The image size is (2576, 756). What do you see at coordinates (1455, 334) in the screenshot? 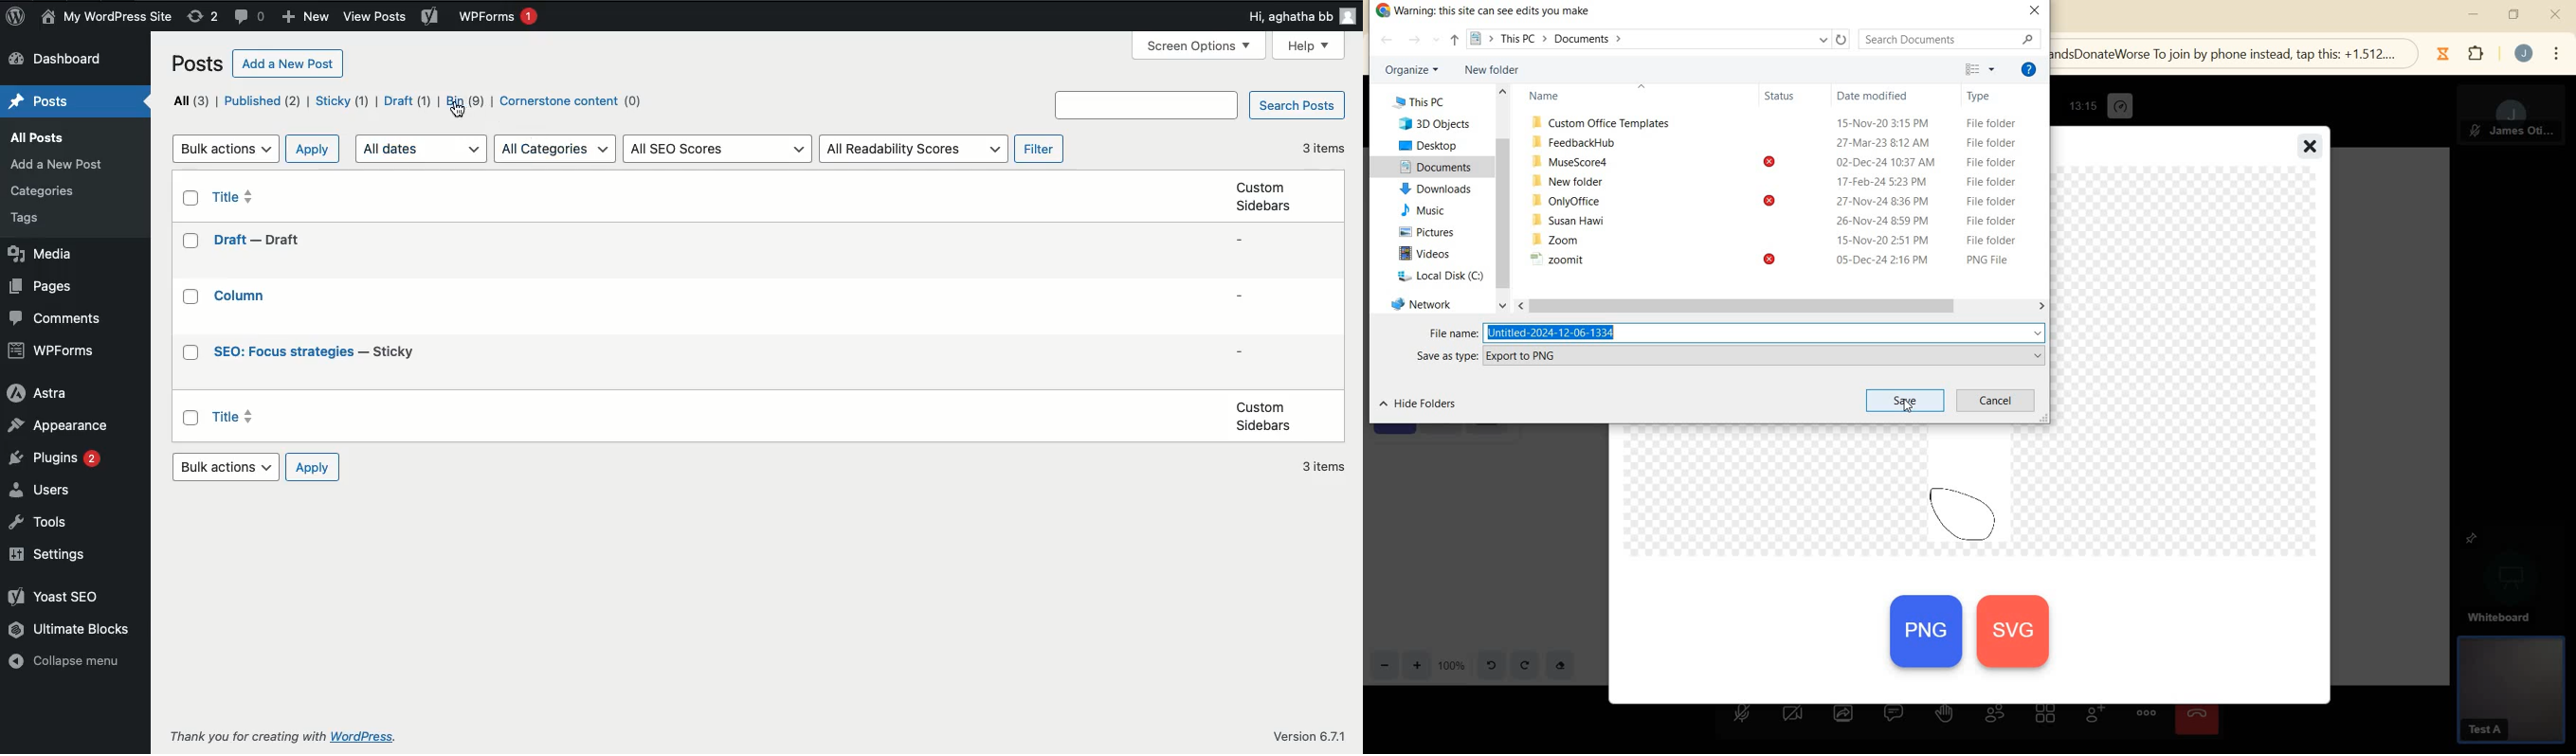
I see `File name:` at bounding box center [1455, 334].